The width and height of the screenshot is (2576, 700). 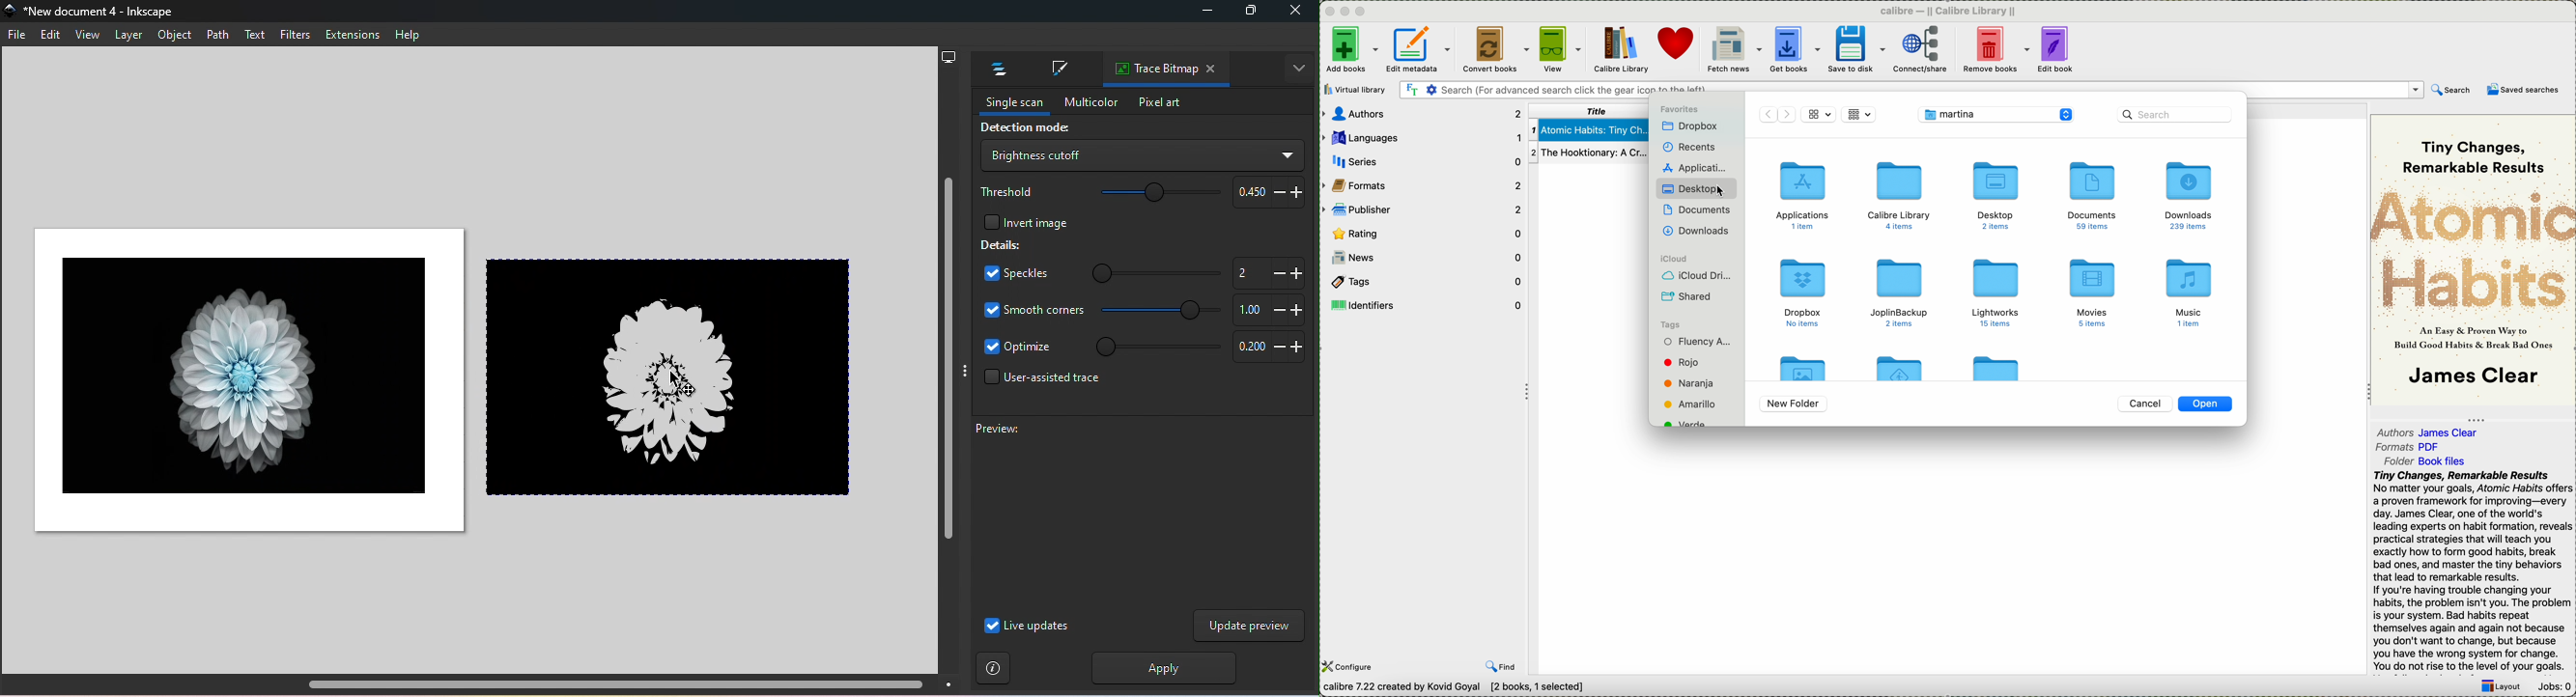 What do you see at coordinates (1689, 147) in the screenshot?
I see `recents` at bounding box center [1689, 147].